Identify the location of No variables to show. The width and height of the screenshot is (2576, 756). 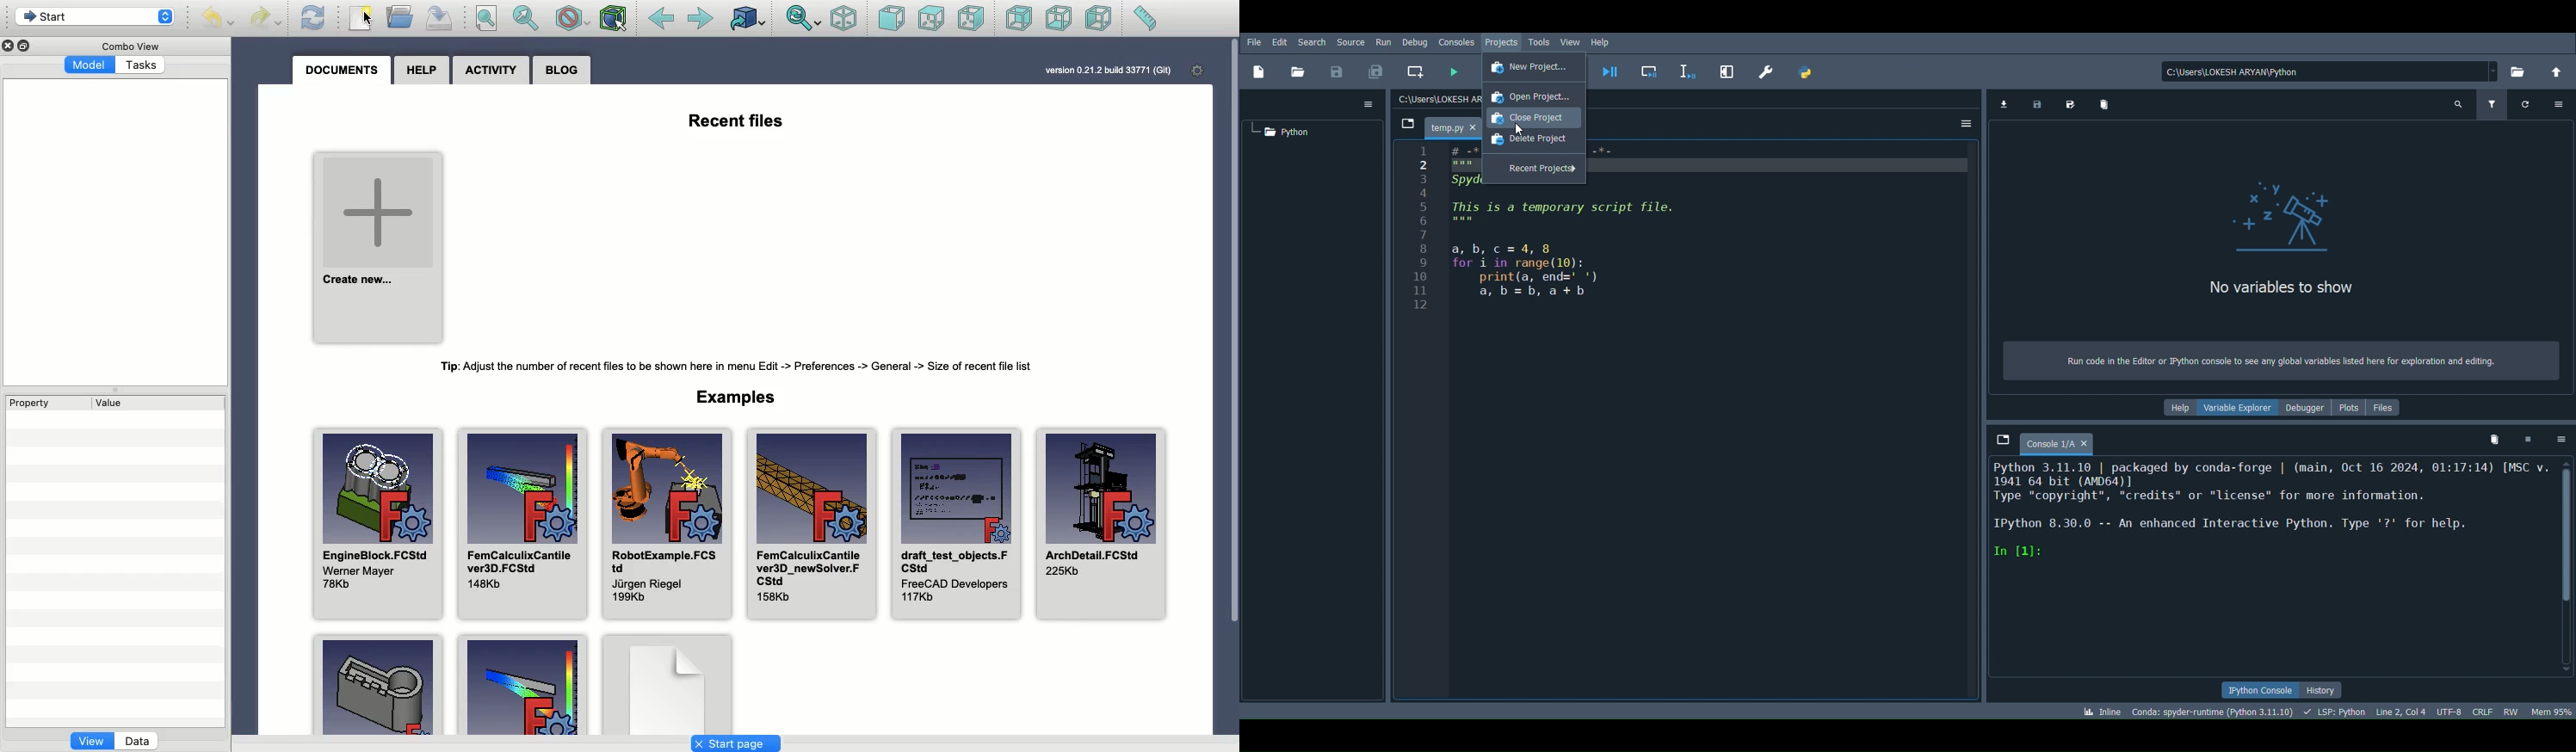
(2278, 288).